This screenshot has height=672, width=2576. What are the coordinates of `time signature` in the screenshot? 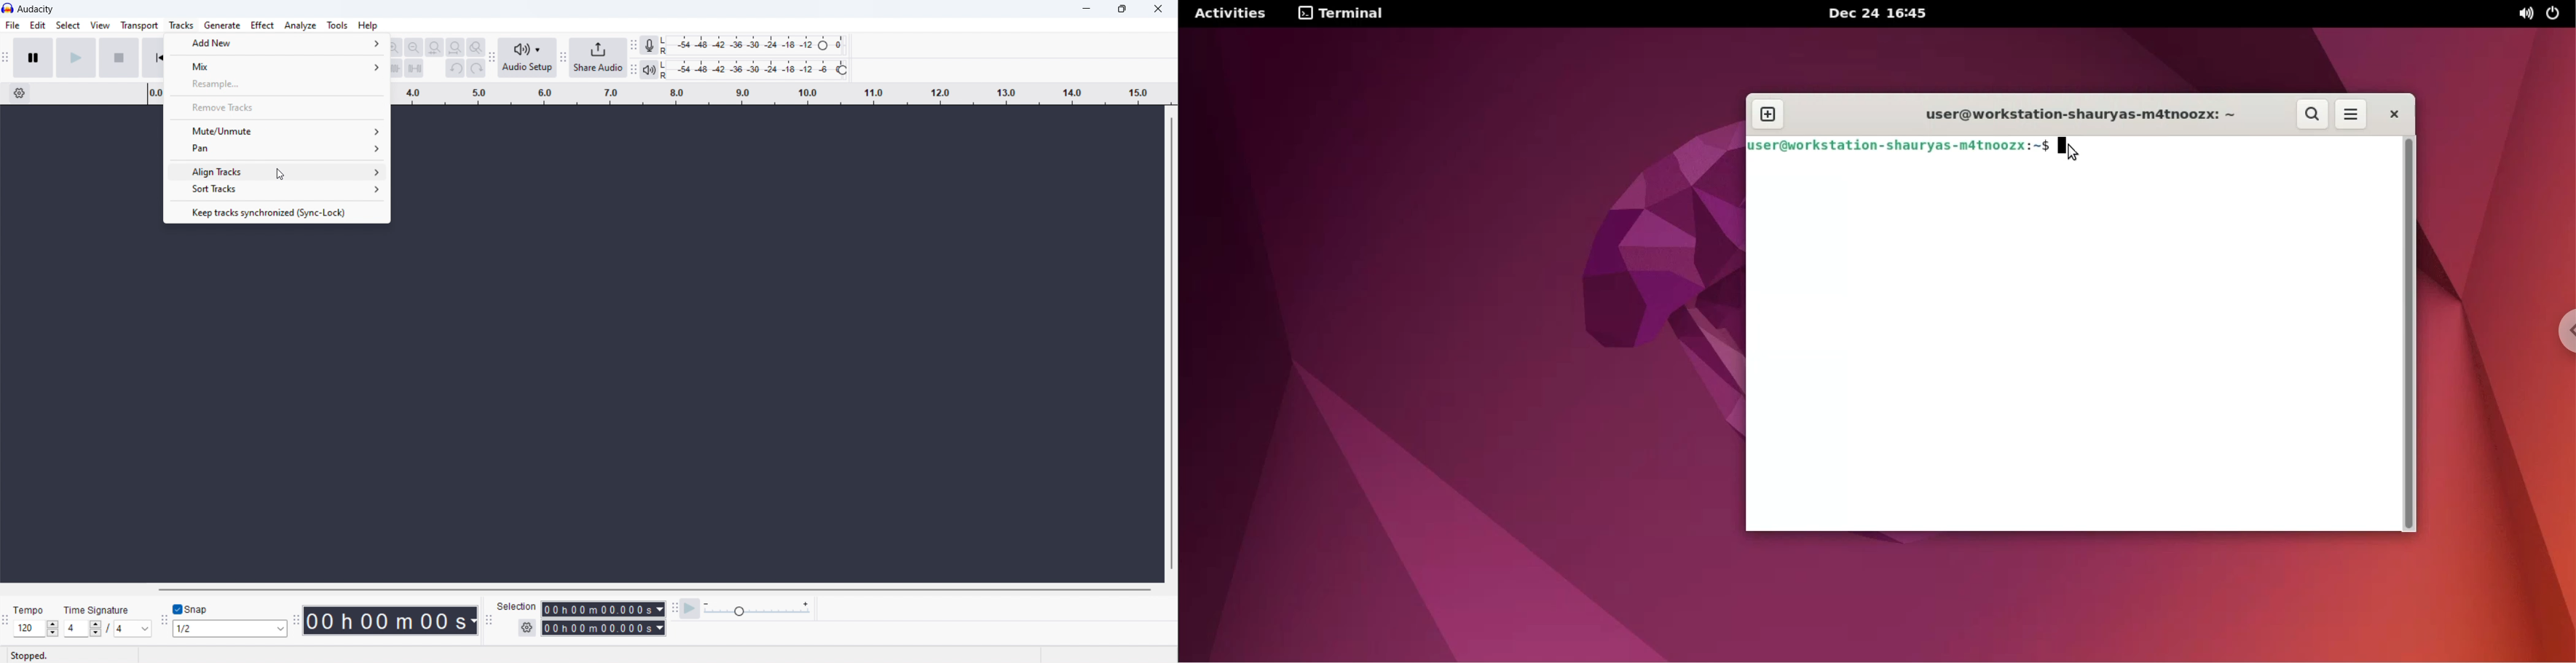 It's located at (107, 629).